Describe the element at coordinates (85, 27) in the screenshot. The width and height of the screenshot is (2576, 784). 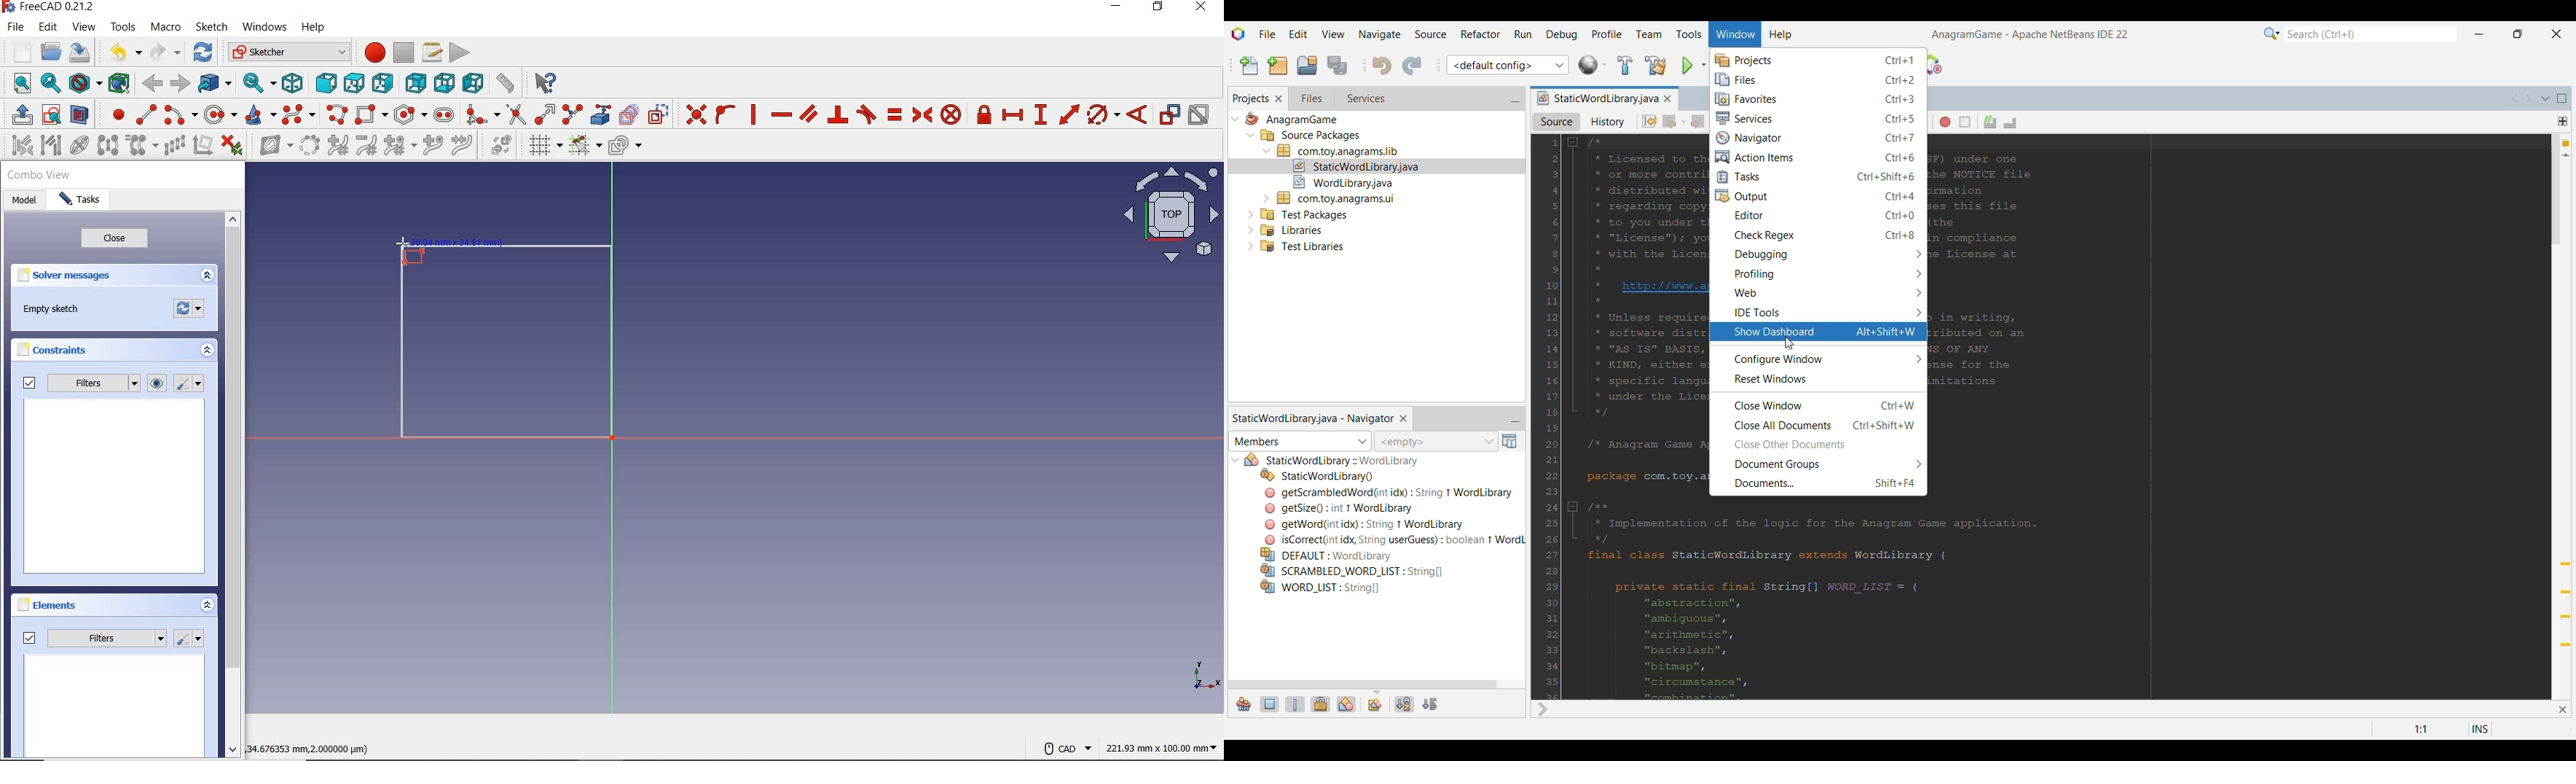
I see `view` at that location.